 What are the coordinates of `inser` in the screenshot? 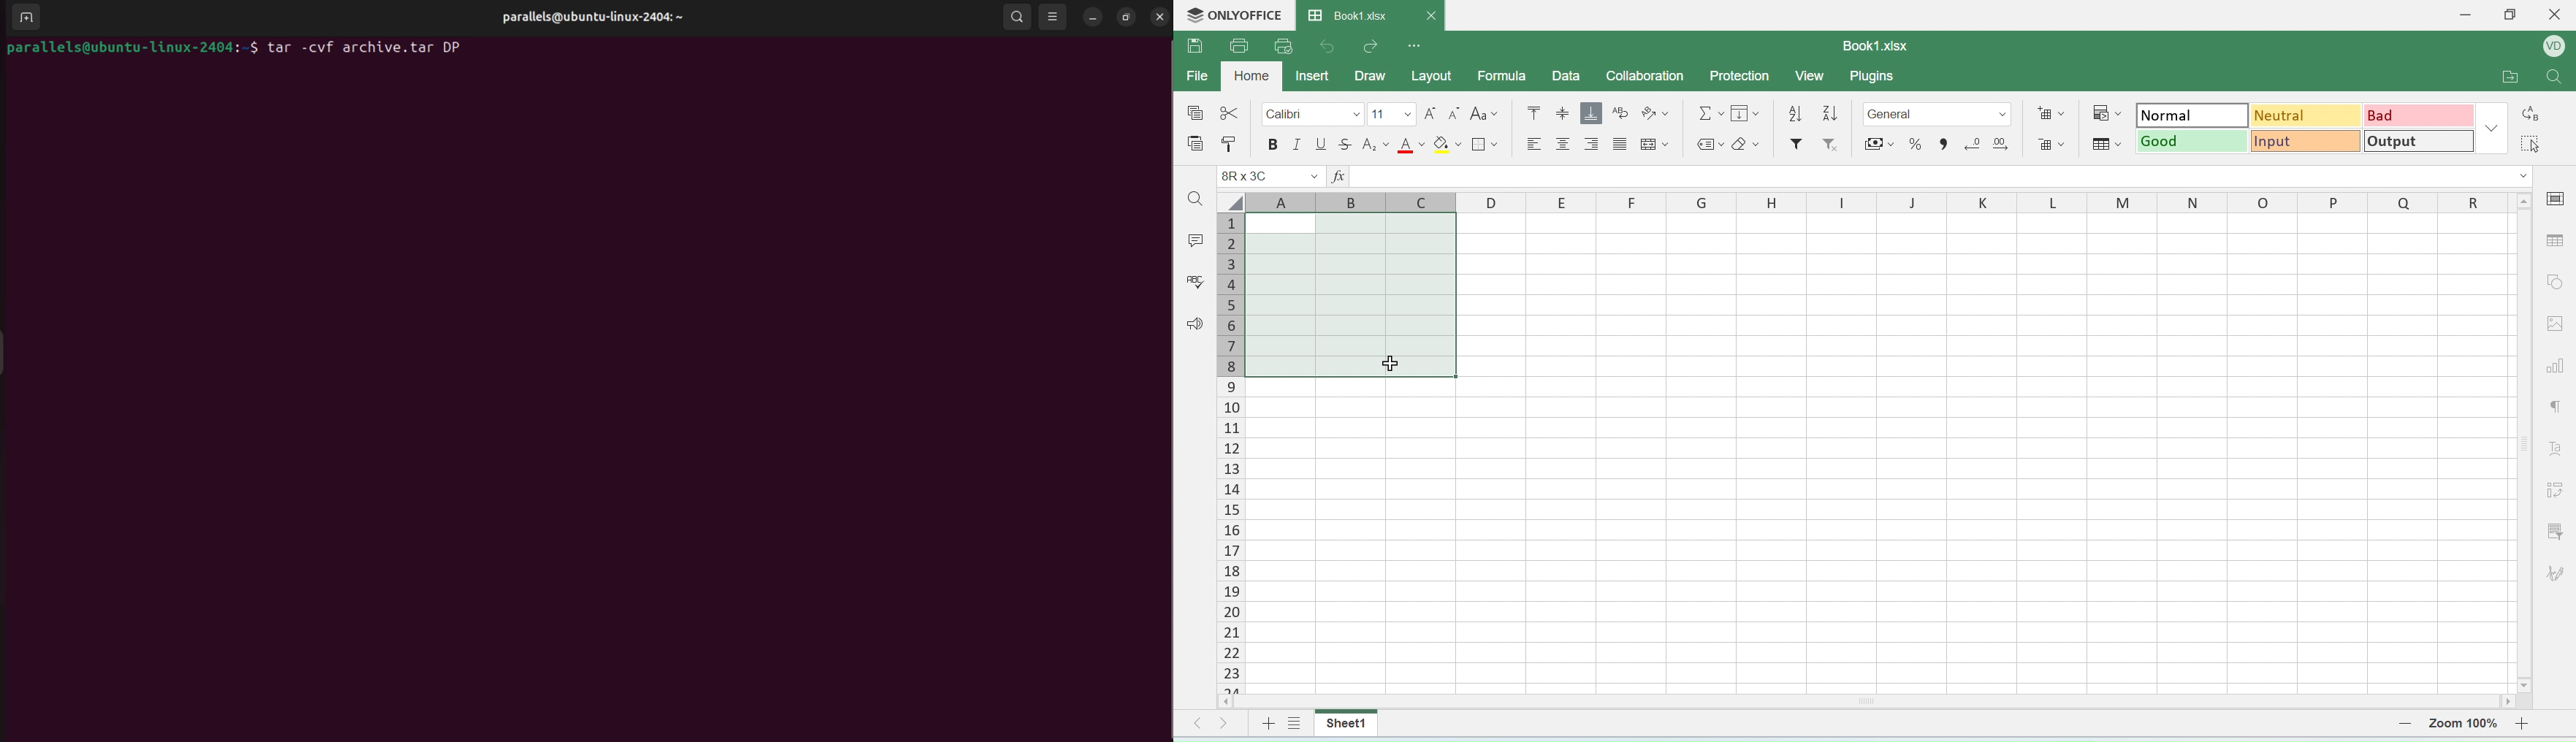 It's located at (1314, 74).